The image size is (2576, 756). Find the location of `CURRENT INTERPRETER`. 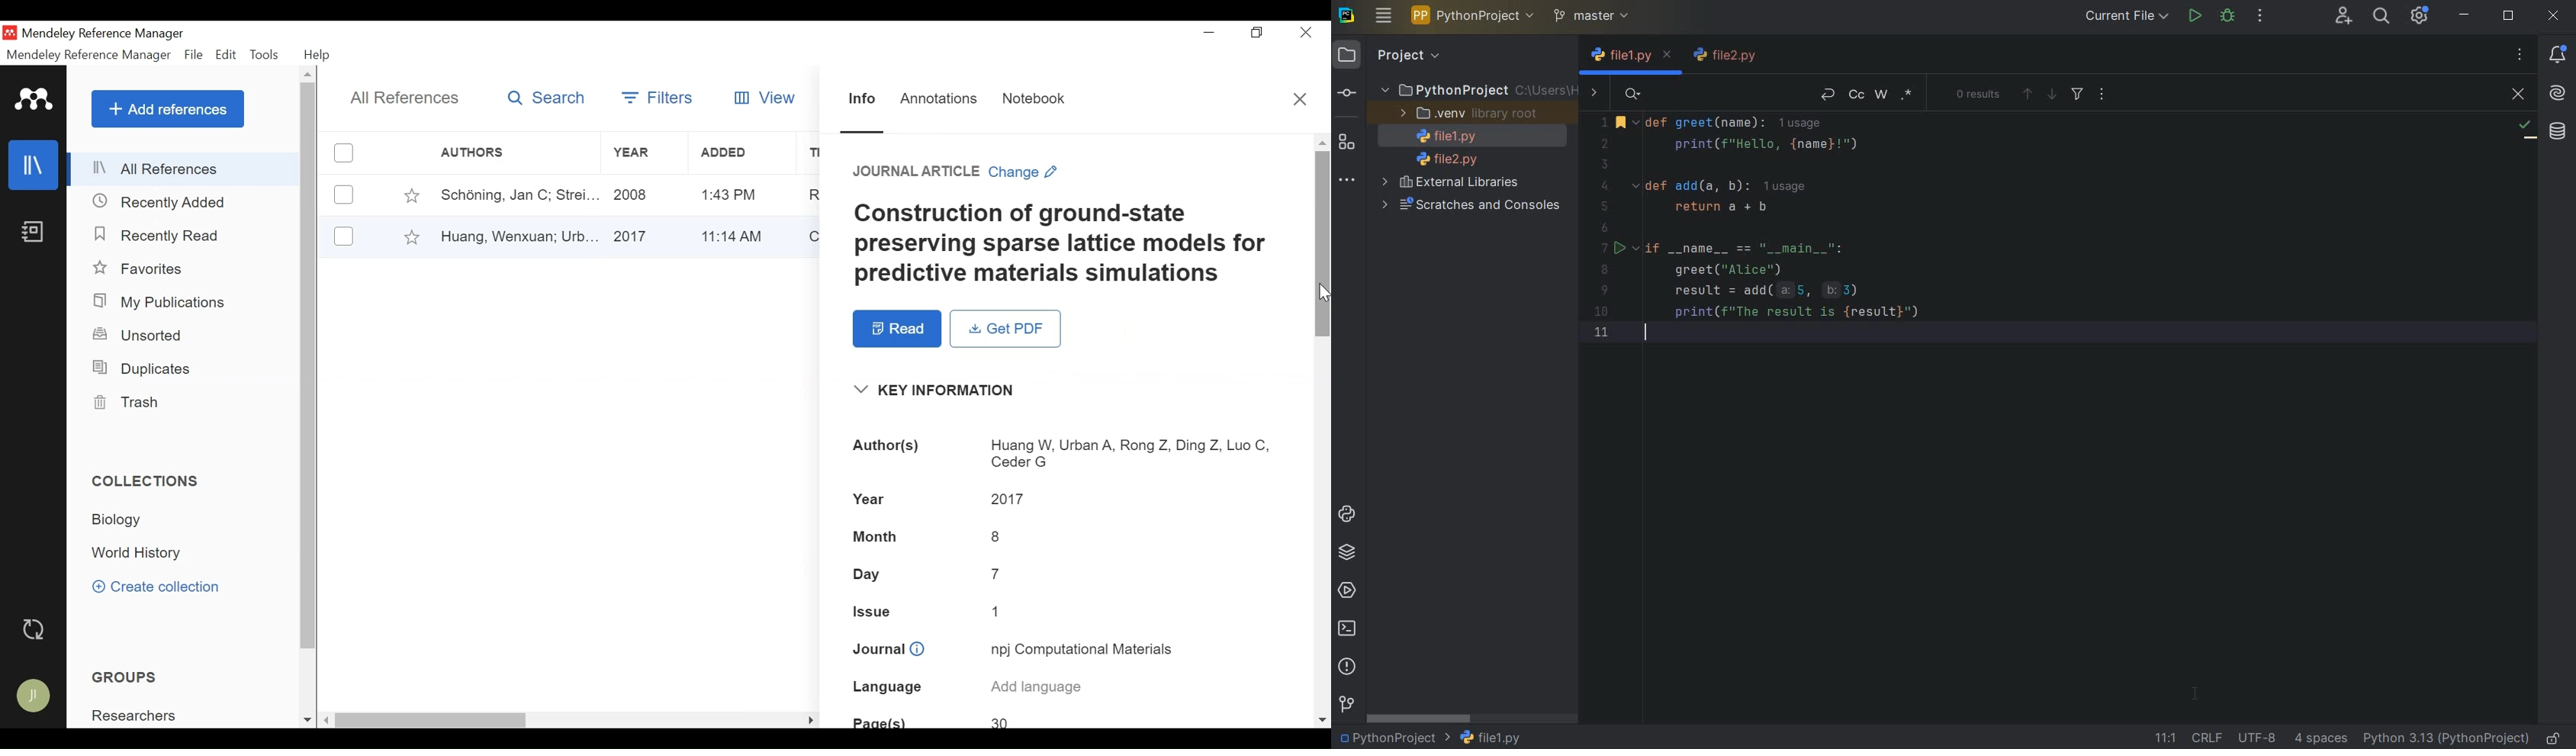

CURRENT INTERPRETER is located at coordinates (2446, 739).